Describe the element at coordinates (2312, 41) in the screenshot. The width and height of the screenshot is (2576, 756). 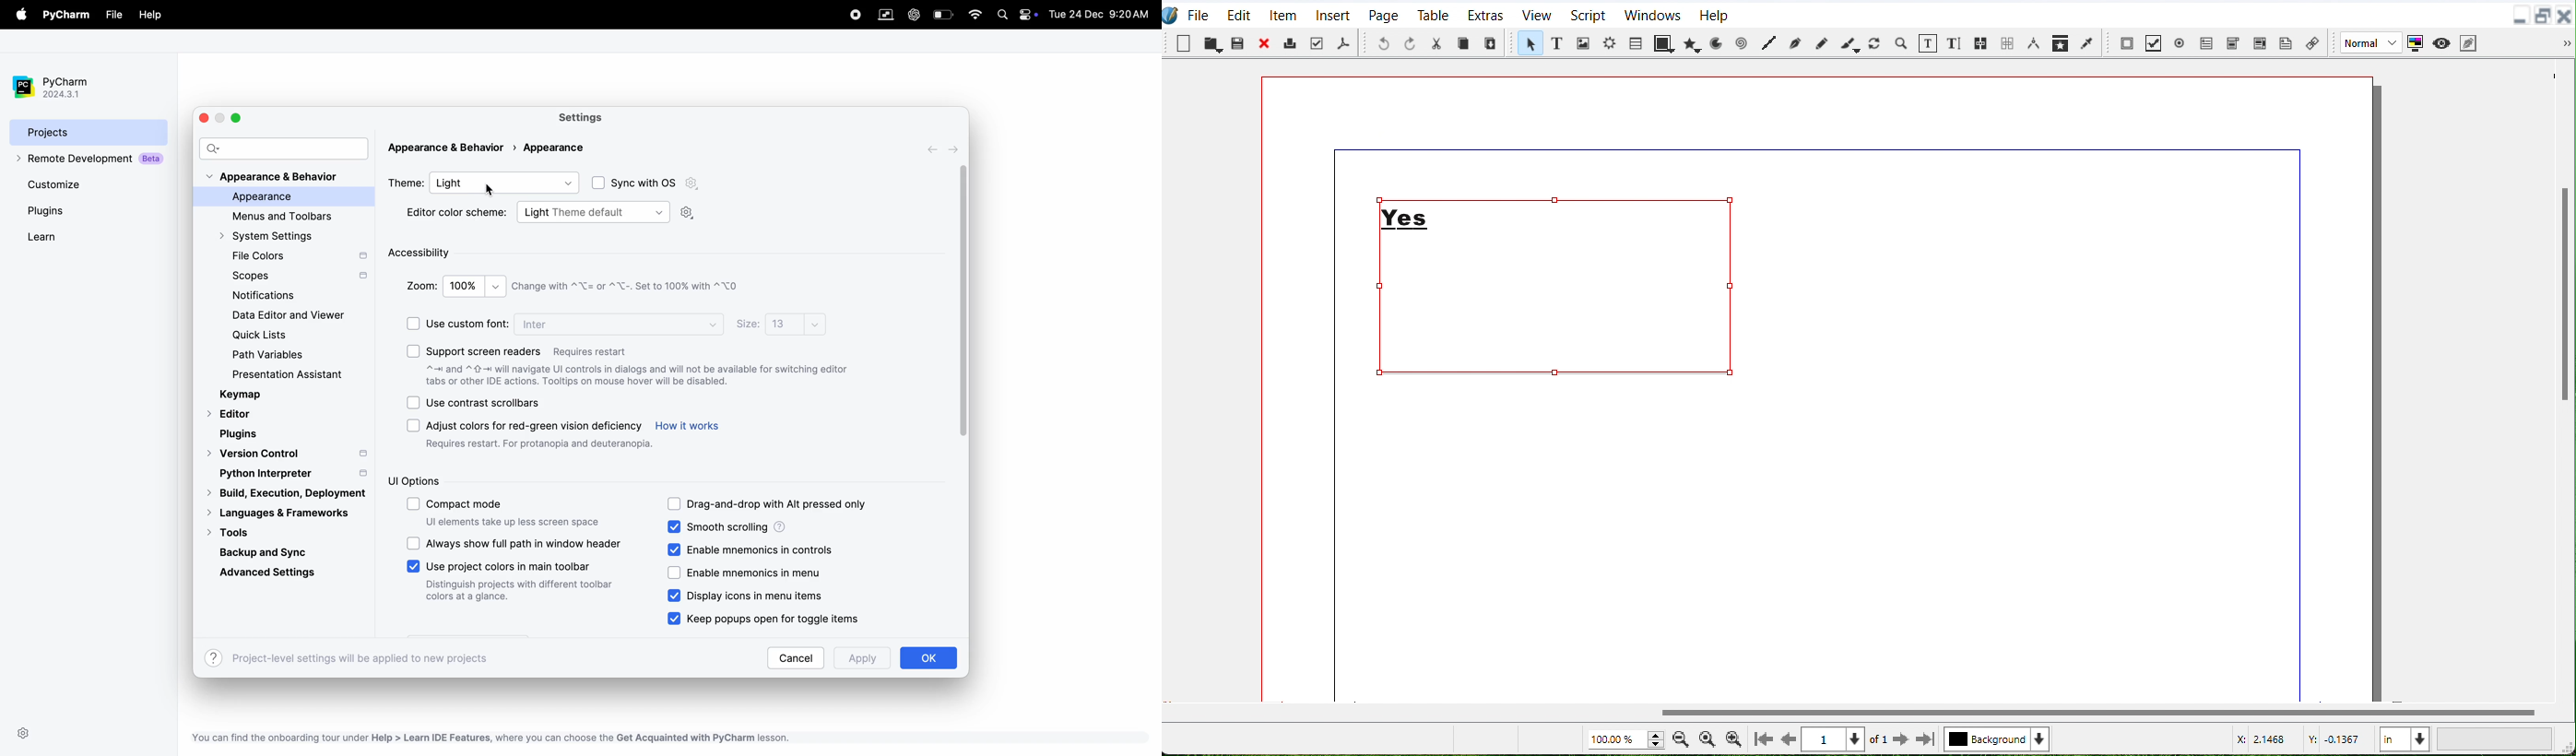
I see `Link Annotation` at that location.